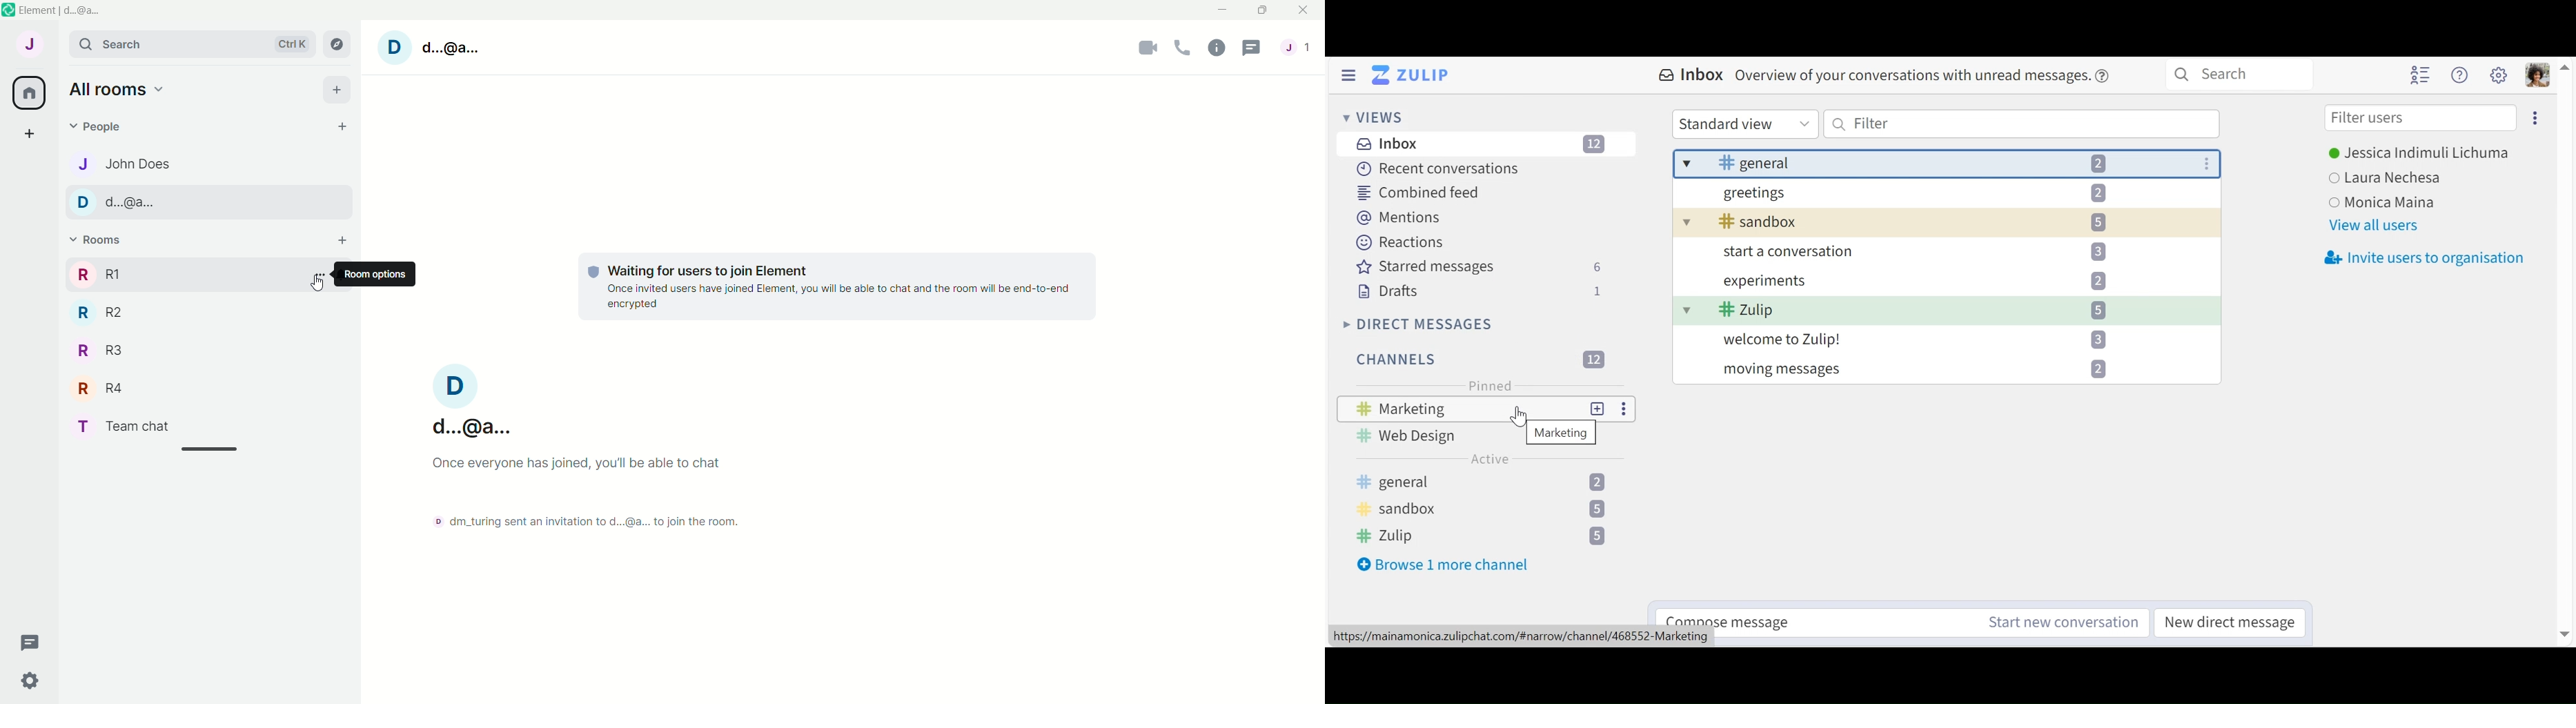 The image size is (2576, 728). I want to click on rooms, so click(97, 240).